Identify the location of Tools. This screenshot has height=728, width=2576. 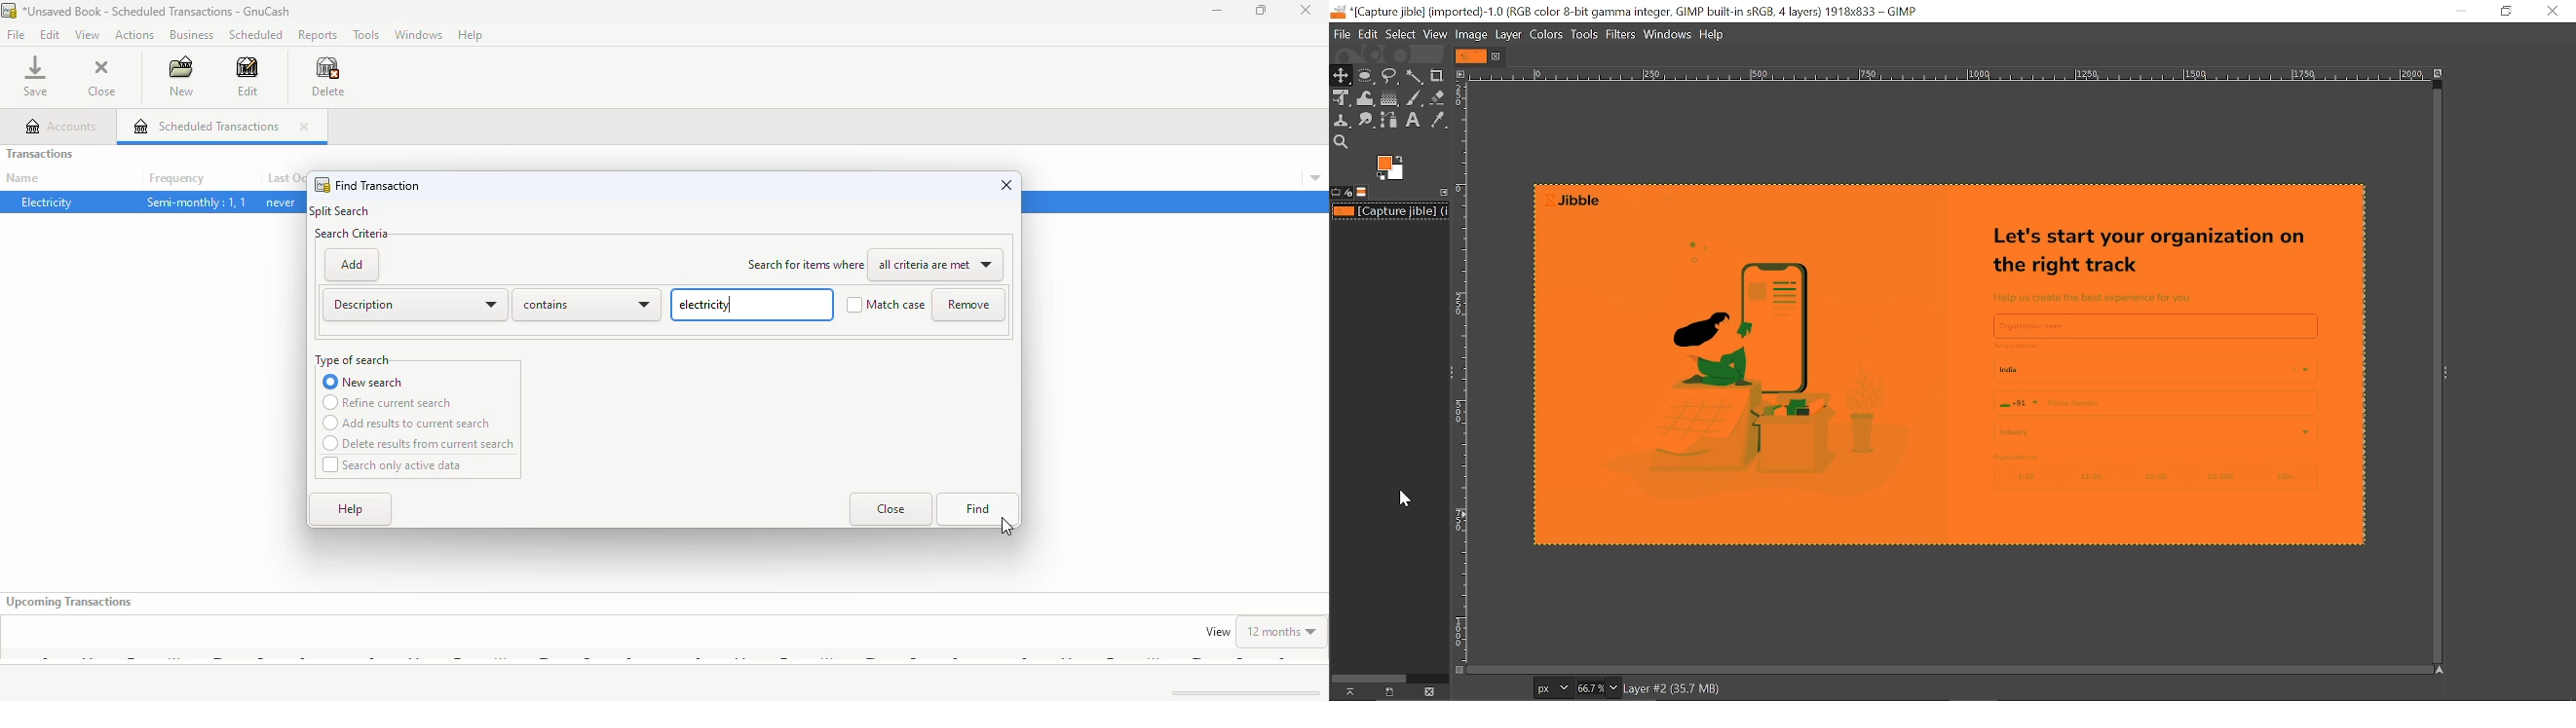
(1583, 34).